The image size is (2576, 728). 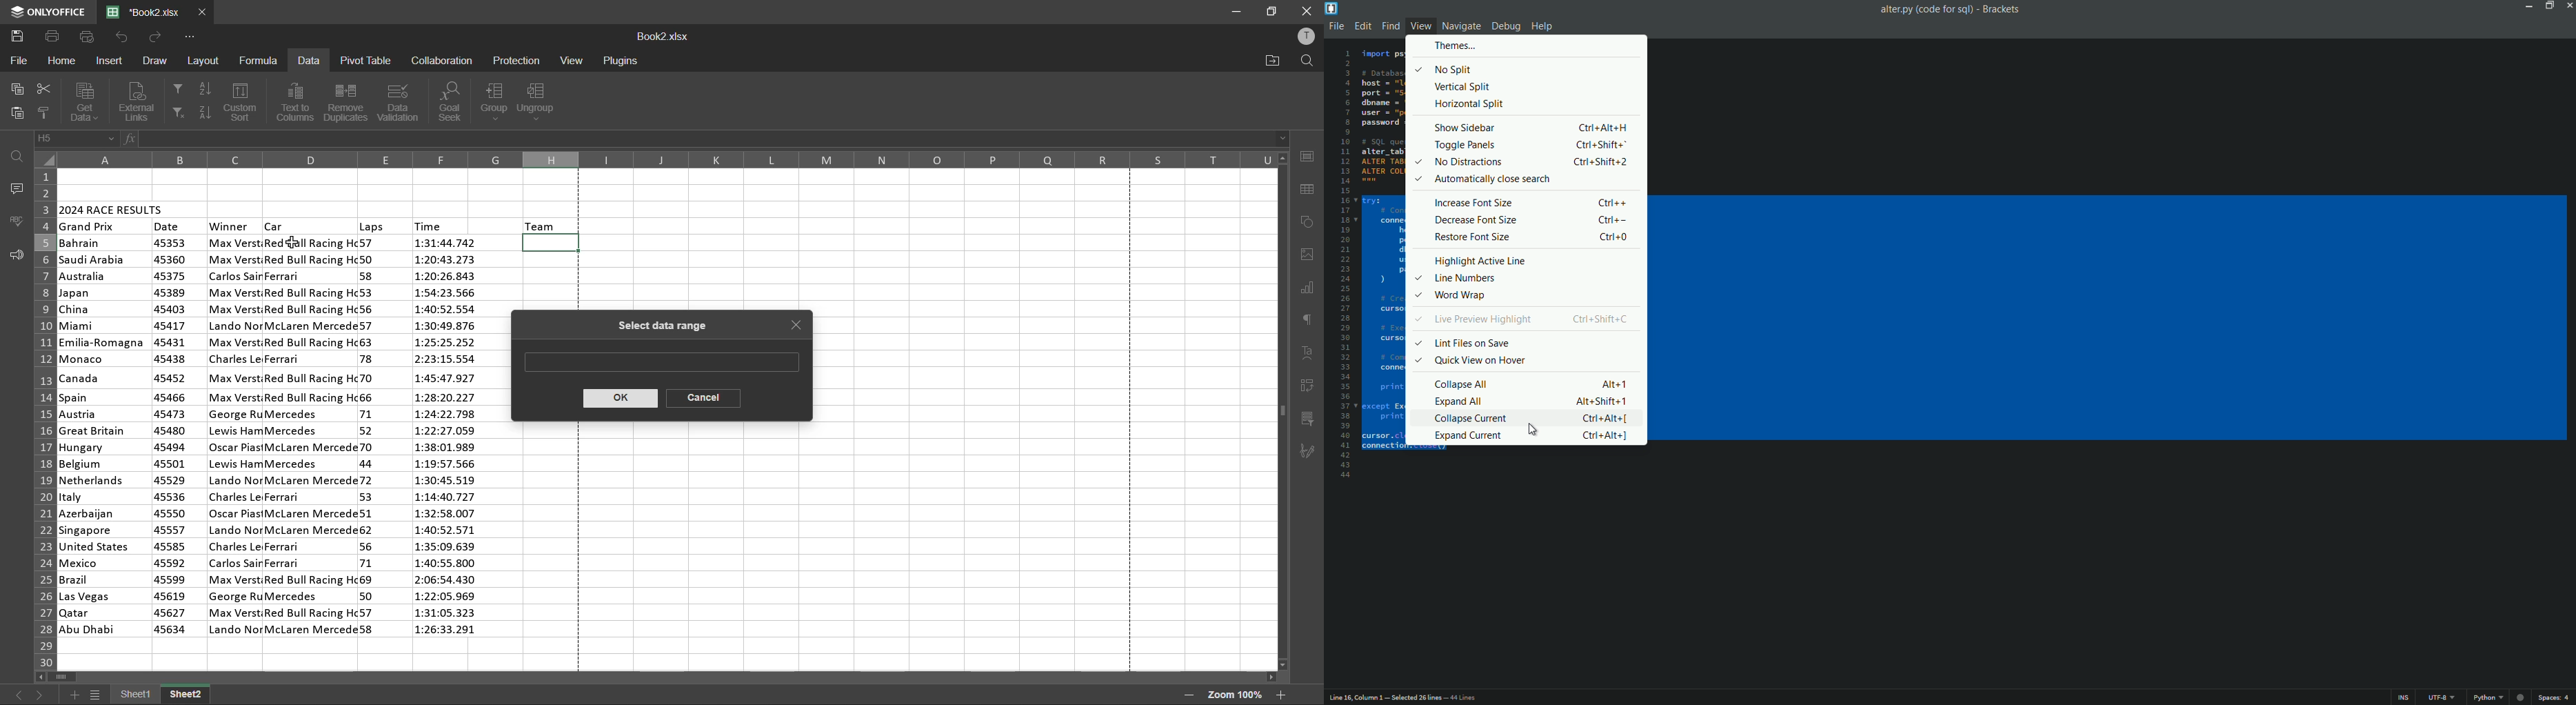 What do you see at coordinates (1237, 694) in the screenshot?
I see `zoom factor` at bounding box center [1237, 694].